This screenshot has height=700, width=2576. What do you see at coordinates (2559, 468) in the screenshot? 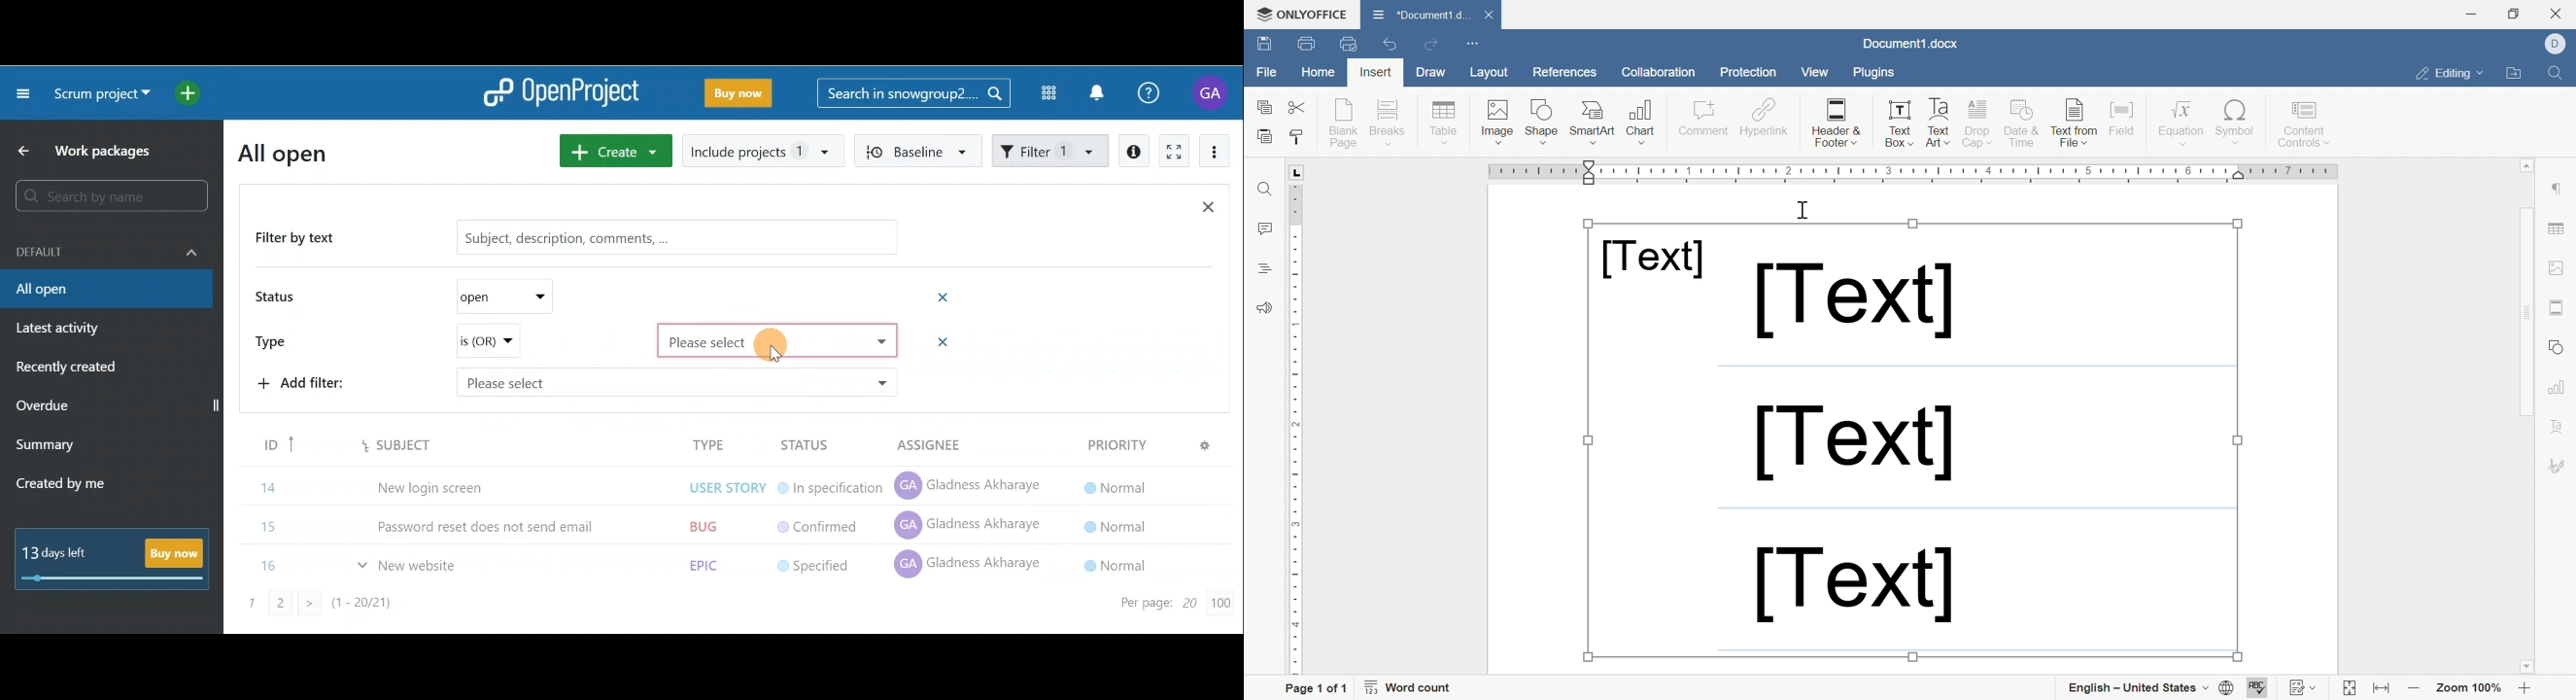
I see `Signature settings` at bounding box center [2559, 468].